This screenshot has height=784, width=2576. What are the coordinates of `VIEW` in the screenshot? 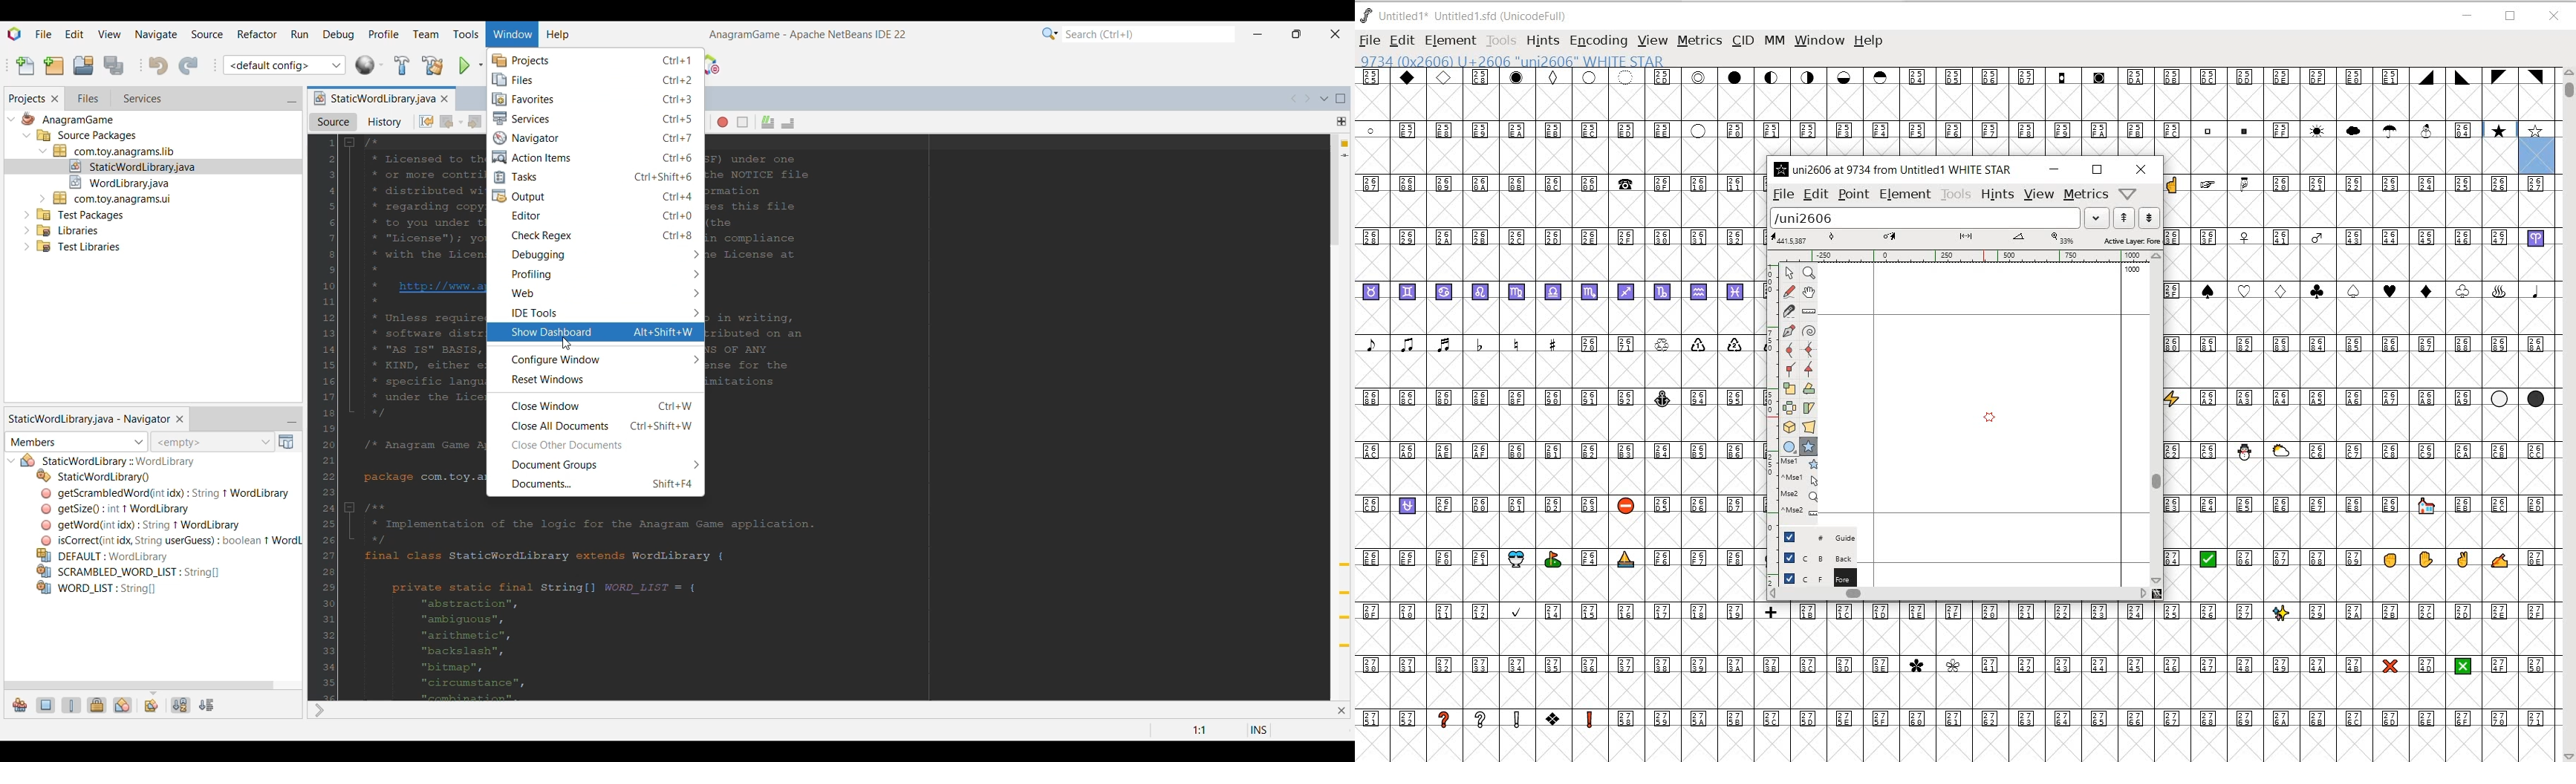 It's located at (2039, 195).